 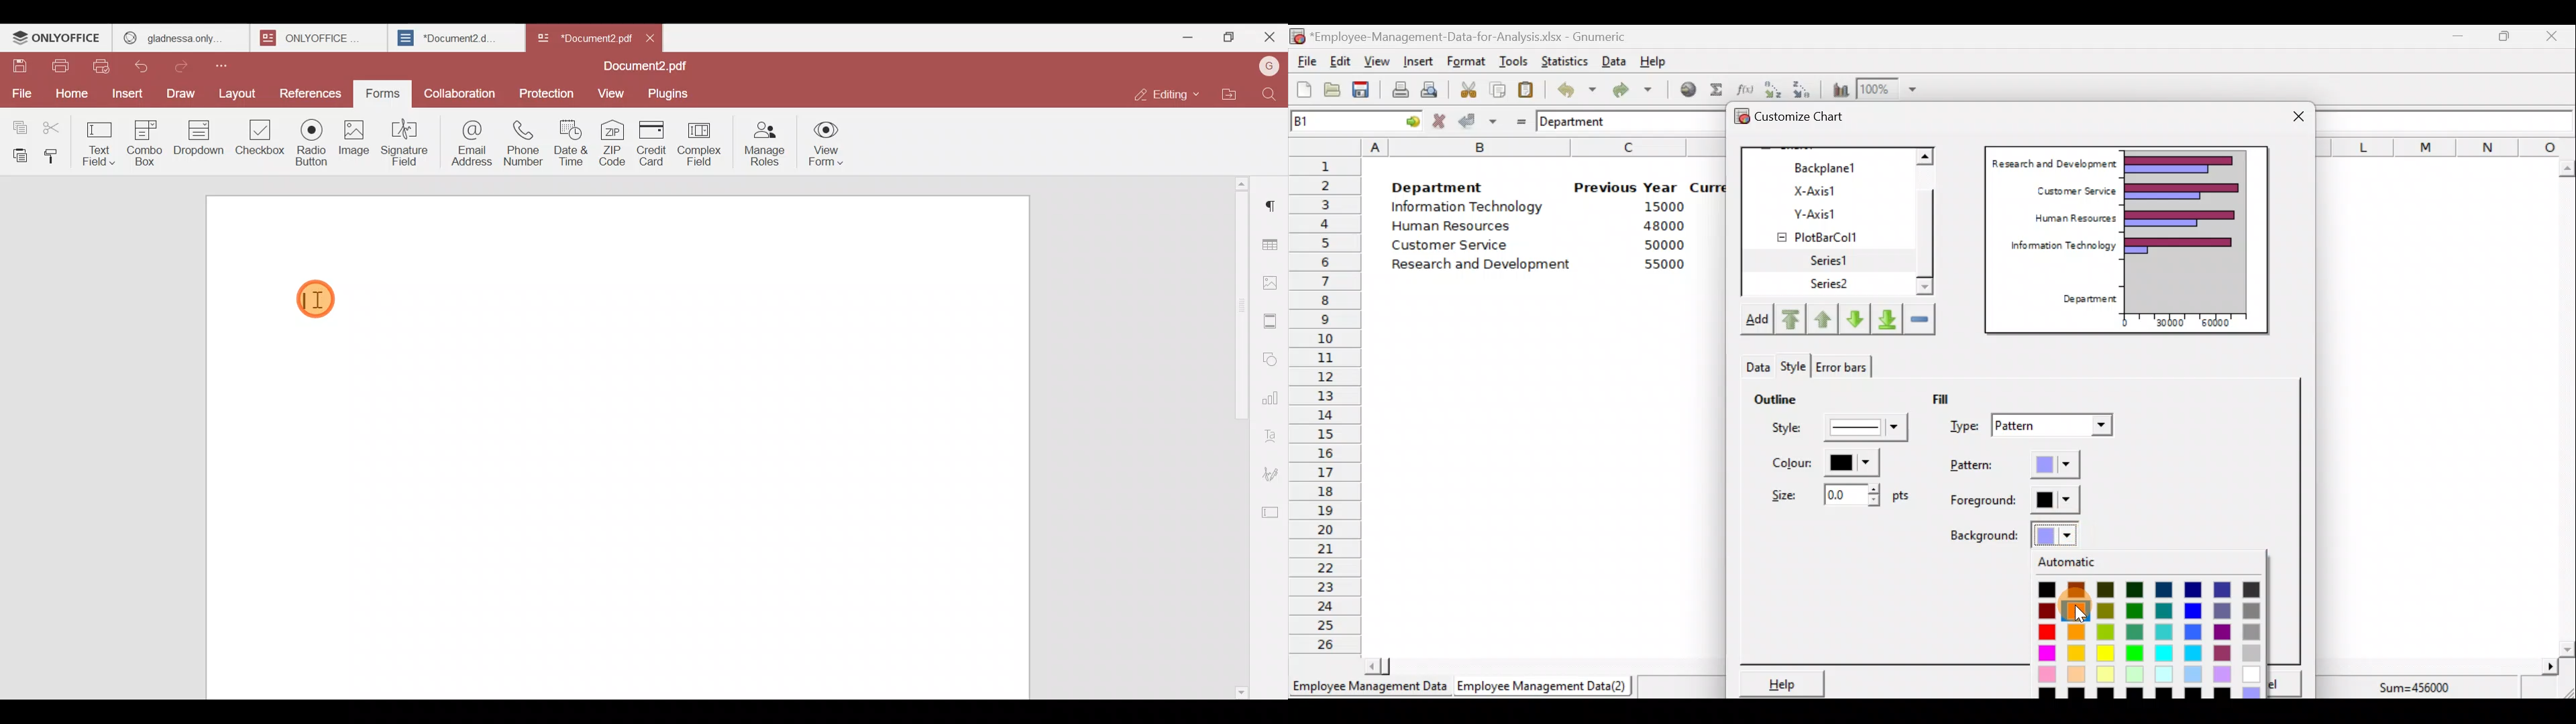 I want to click on Move up, so click(x=1823, y=317).